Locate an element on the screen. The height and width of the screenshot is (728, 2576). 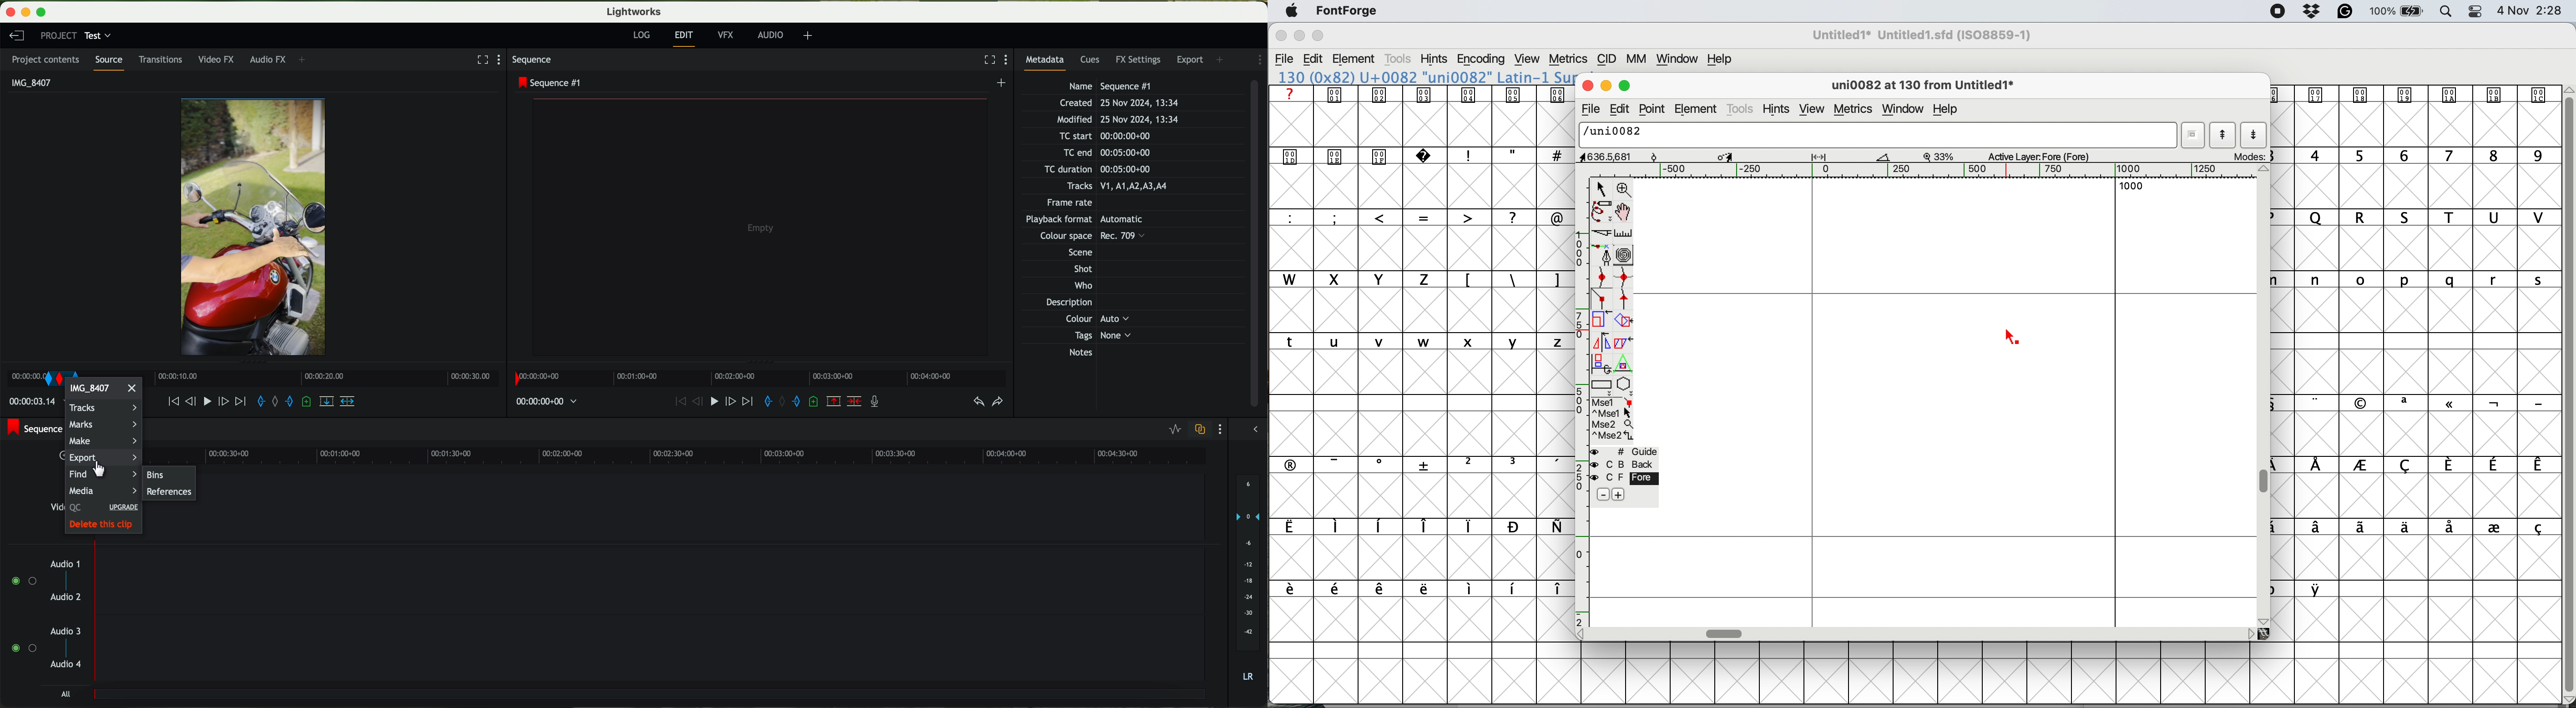
IMG_8407 is located at coordinates (104, 392).